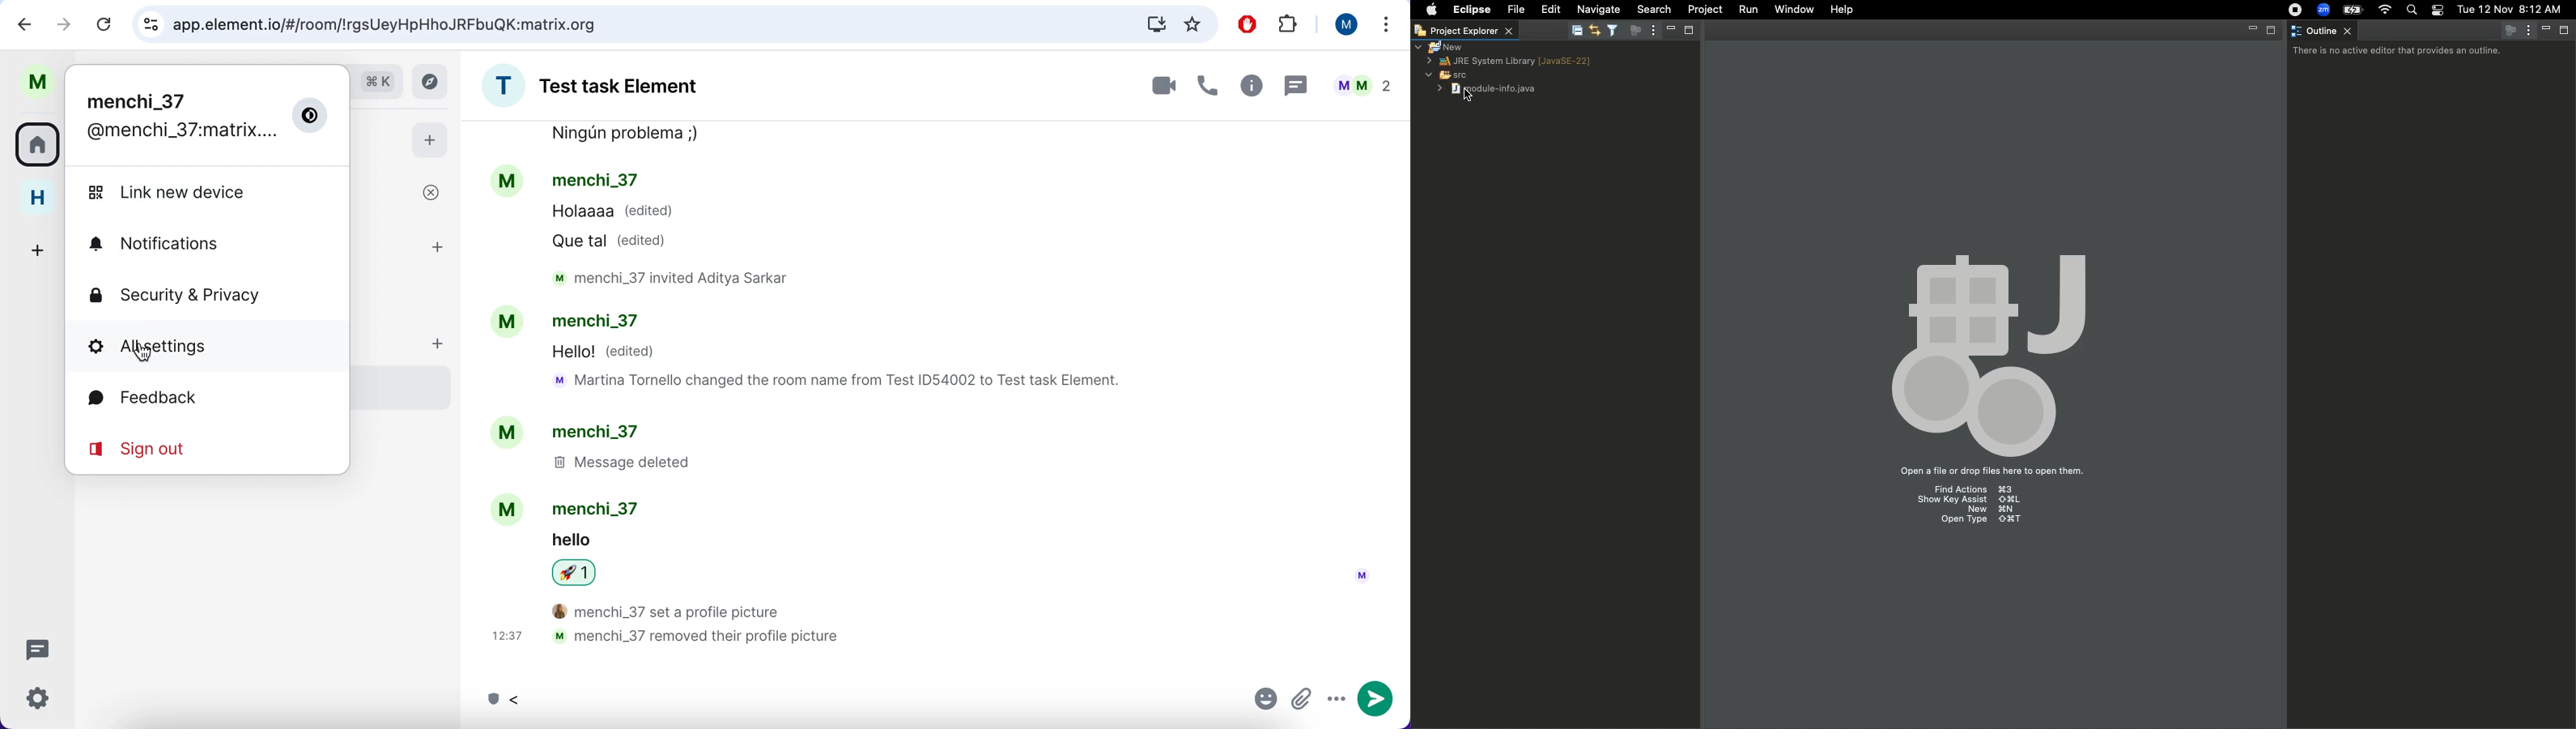  I want to click on add, so click(430, 143).